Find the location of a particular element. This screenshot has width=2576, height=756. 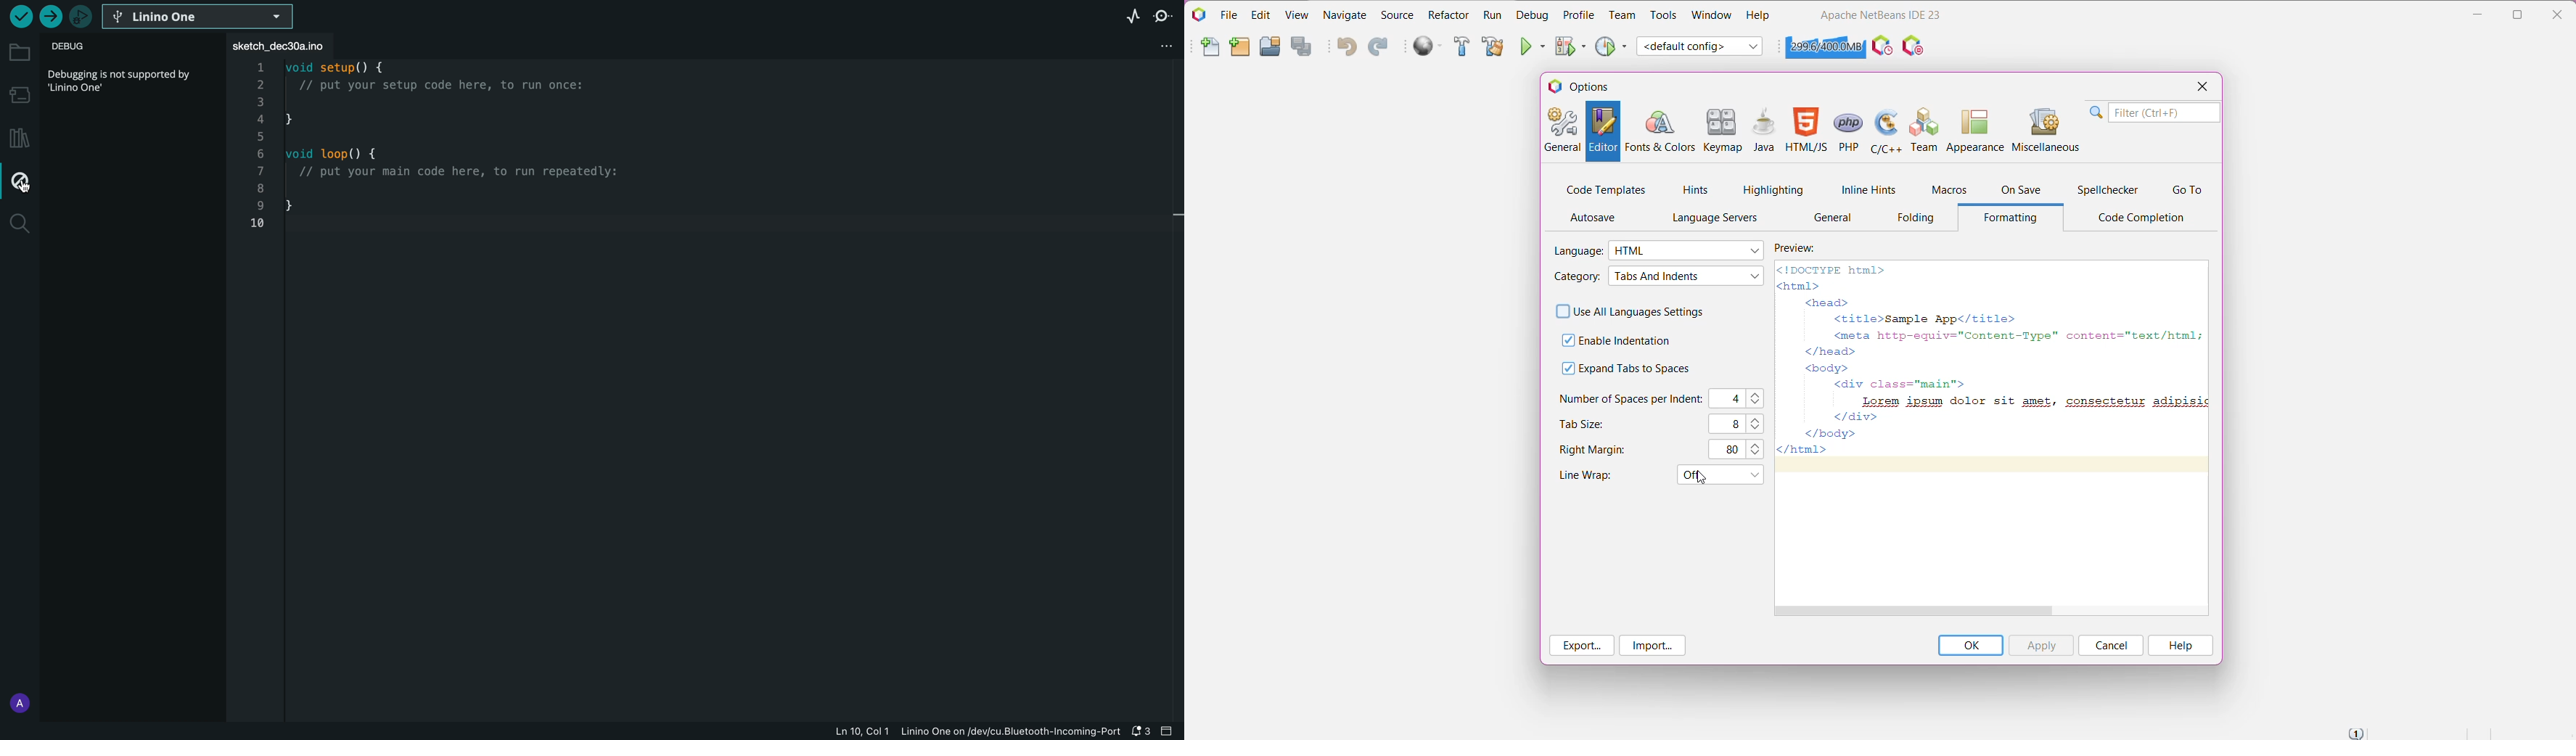

cursor is located at coordinates (1702, 479).